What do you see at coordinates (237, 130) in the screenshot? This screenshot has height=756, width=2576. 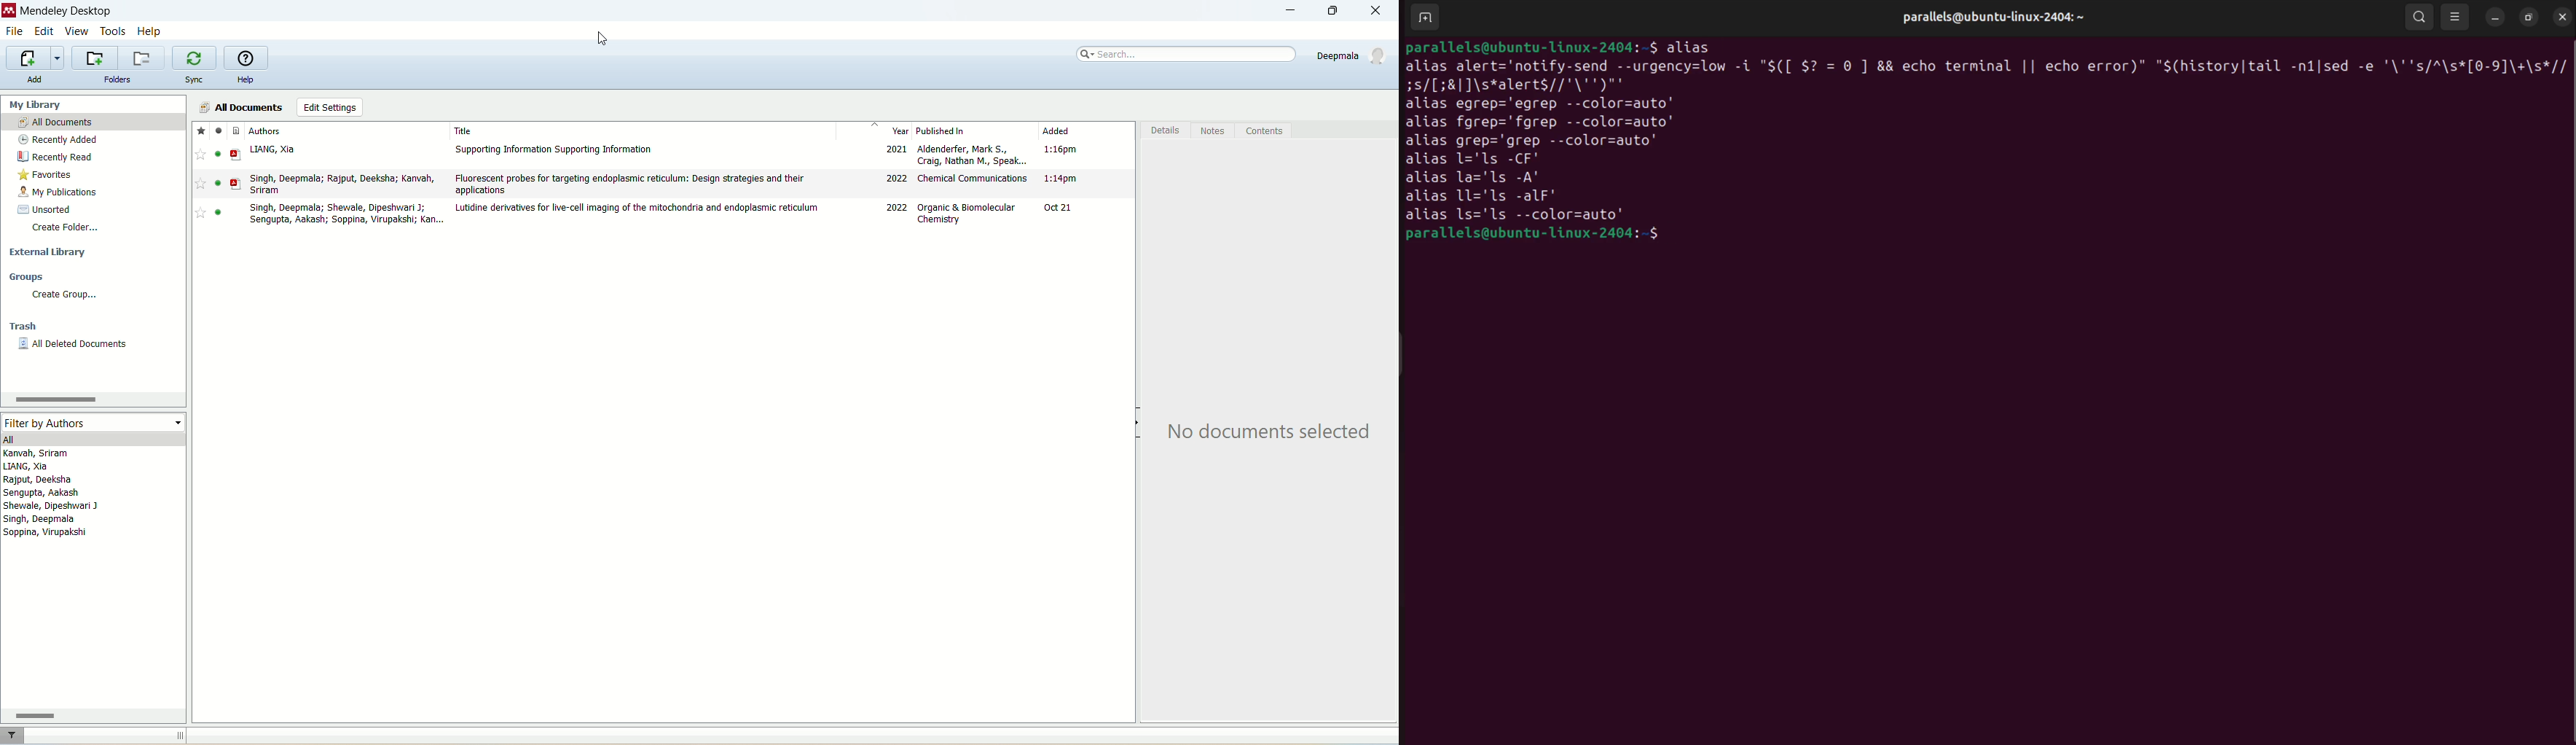 I see `Document type` at bounding box center [237, 130].